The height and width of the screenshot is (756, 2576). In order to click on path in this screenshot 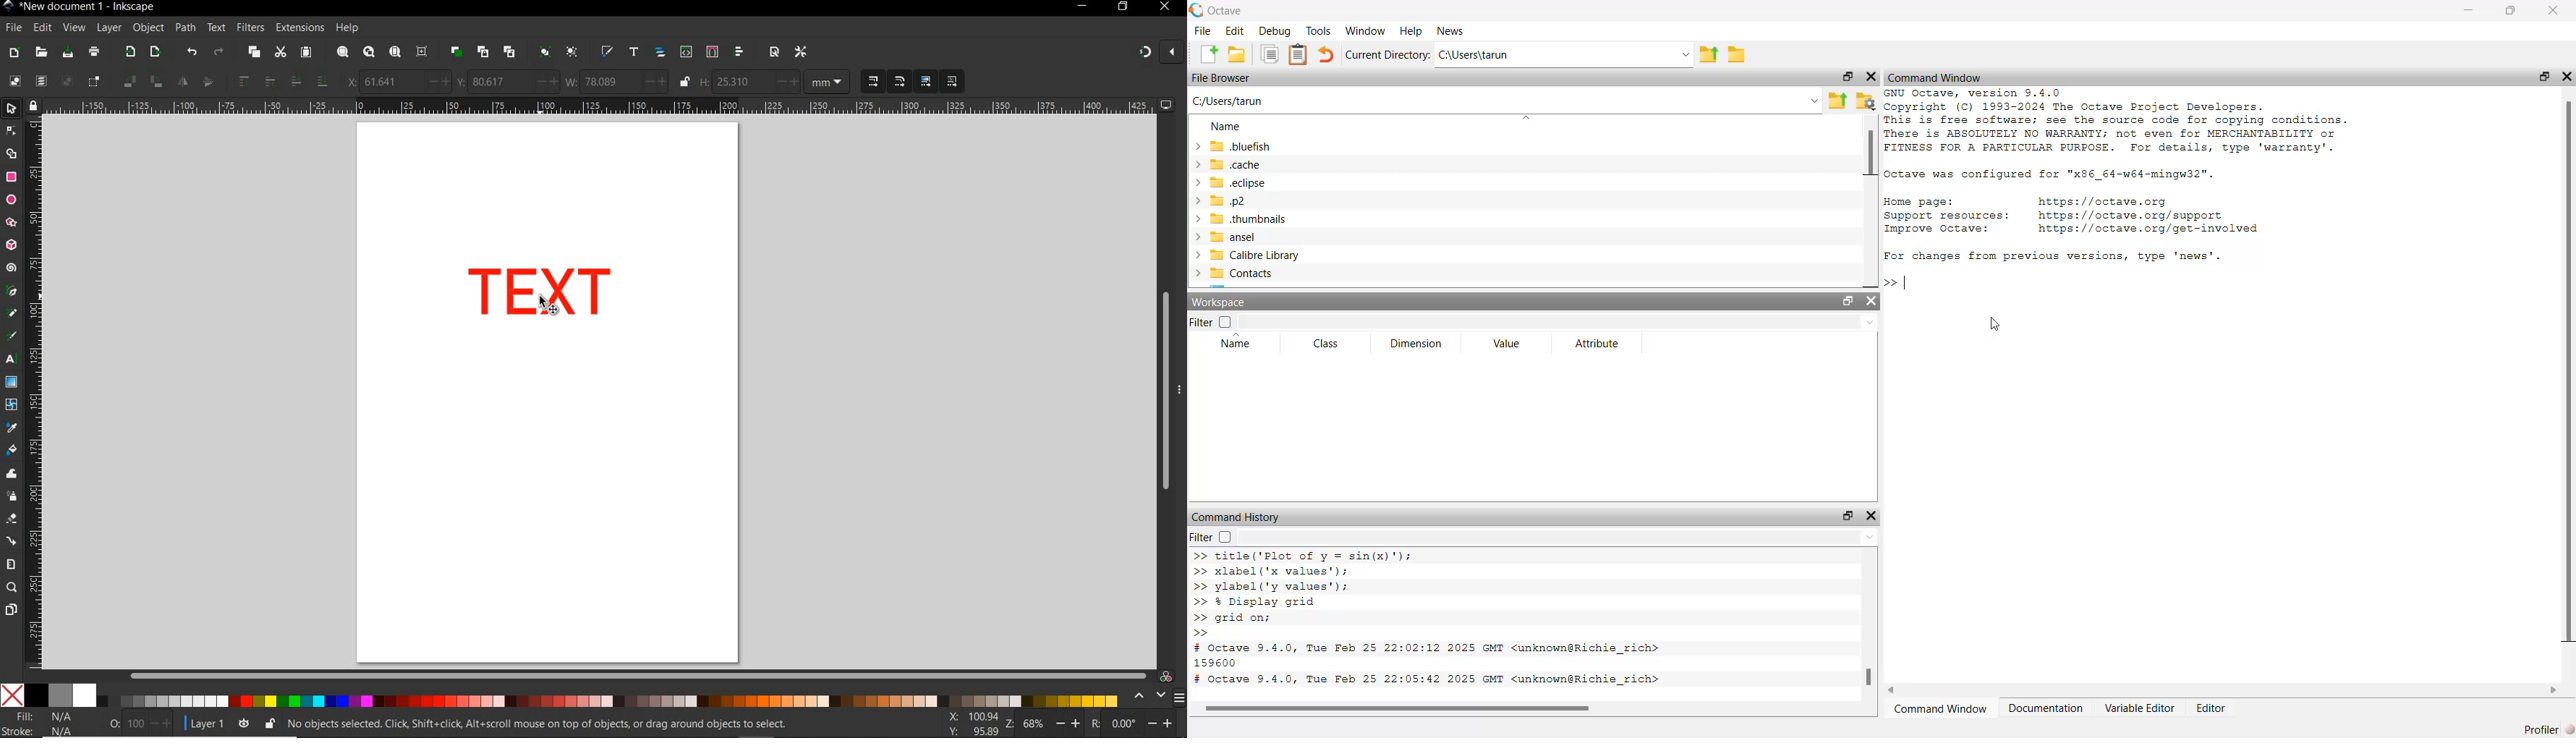, I will do `click(185, 28)`.